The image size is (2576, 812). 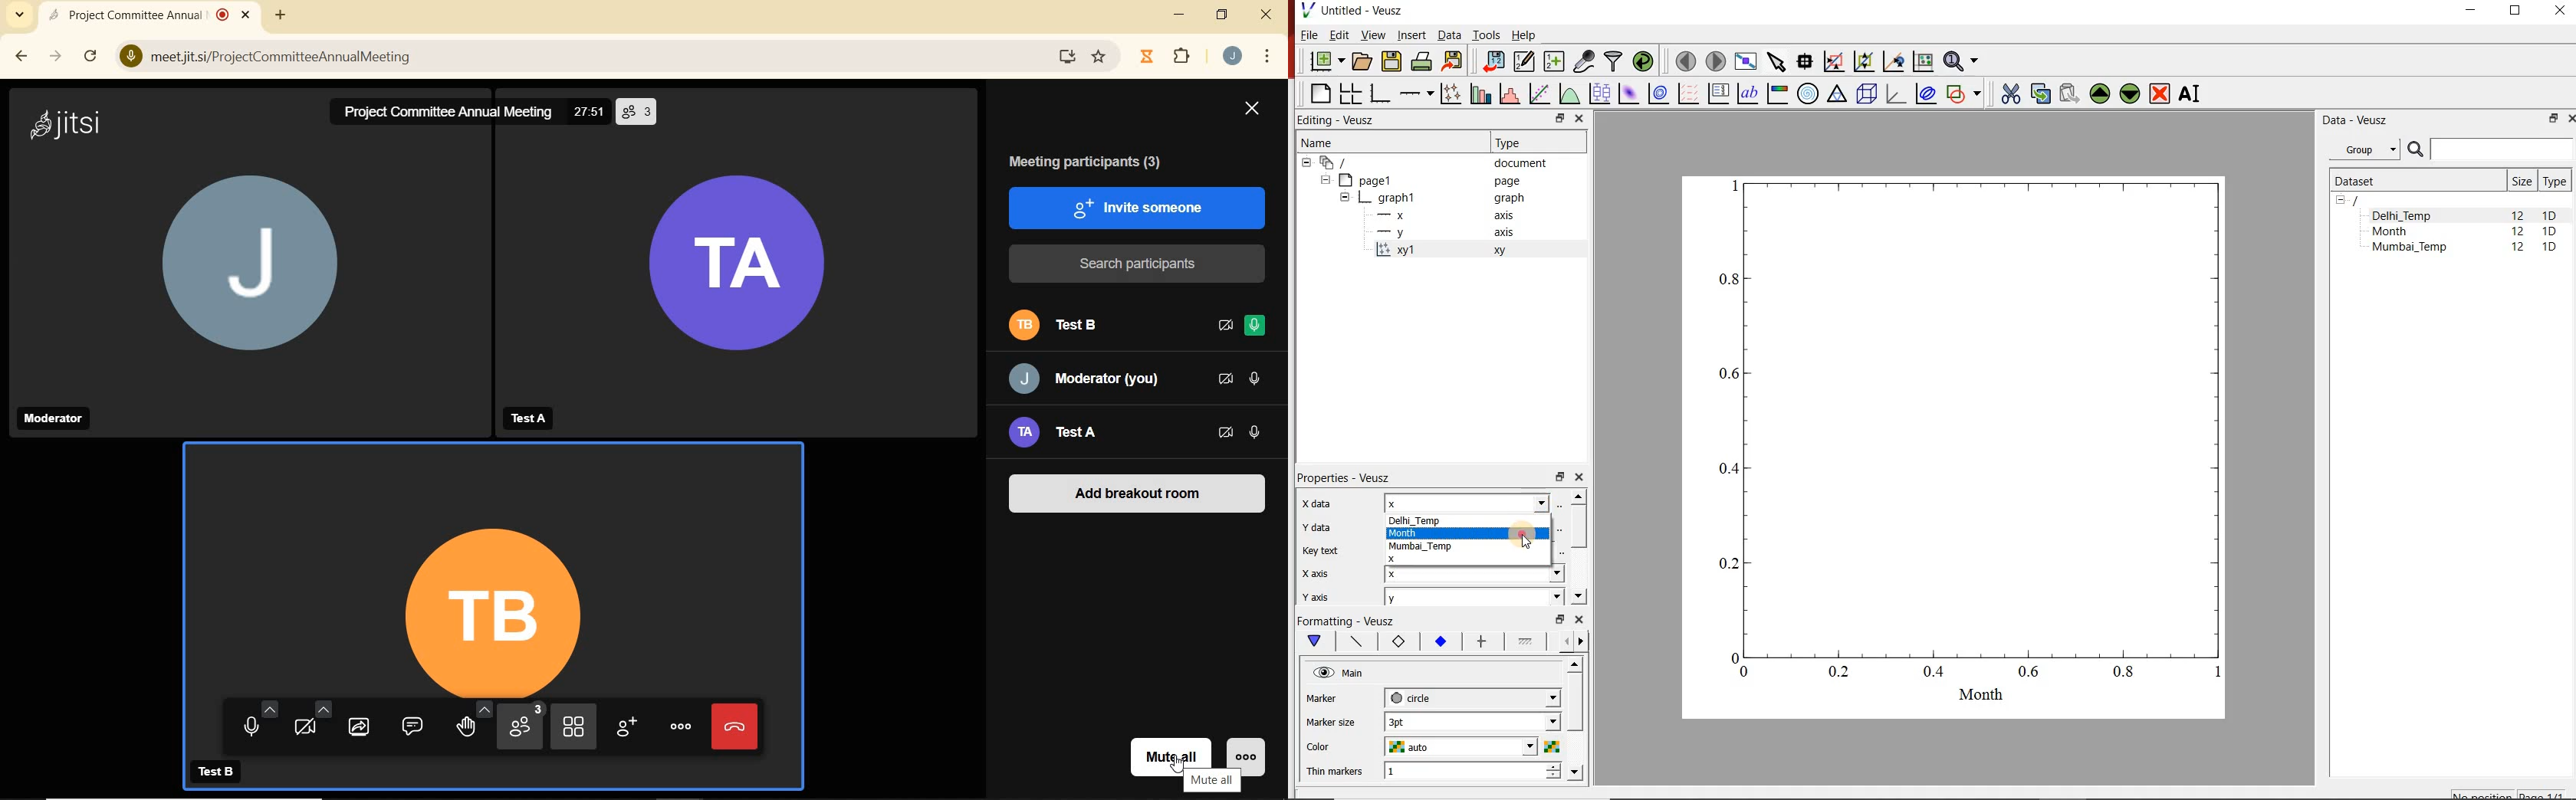 I want to click on capture remote data, so click(x=1585, y=61).